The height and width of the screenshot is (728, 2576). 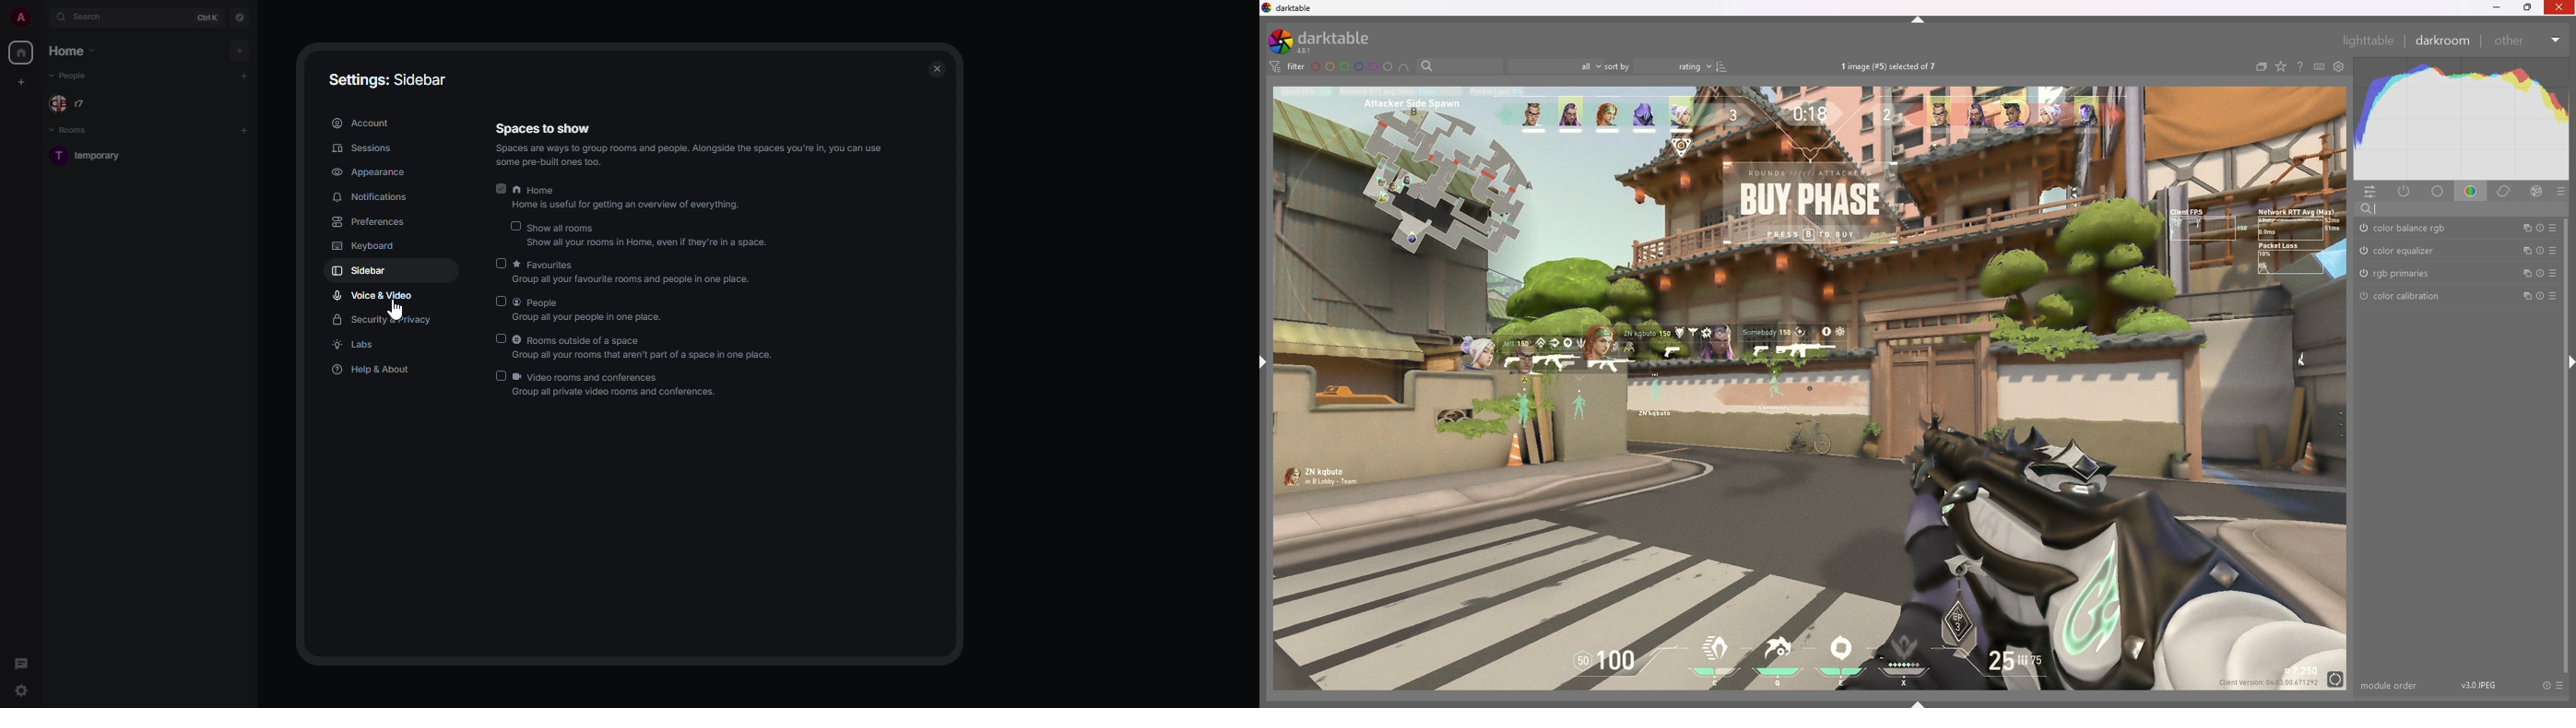 I want to click on help & about, so click(x=372, y=367).